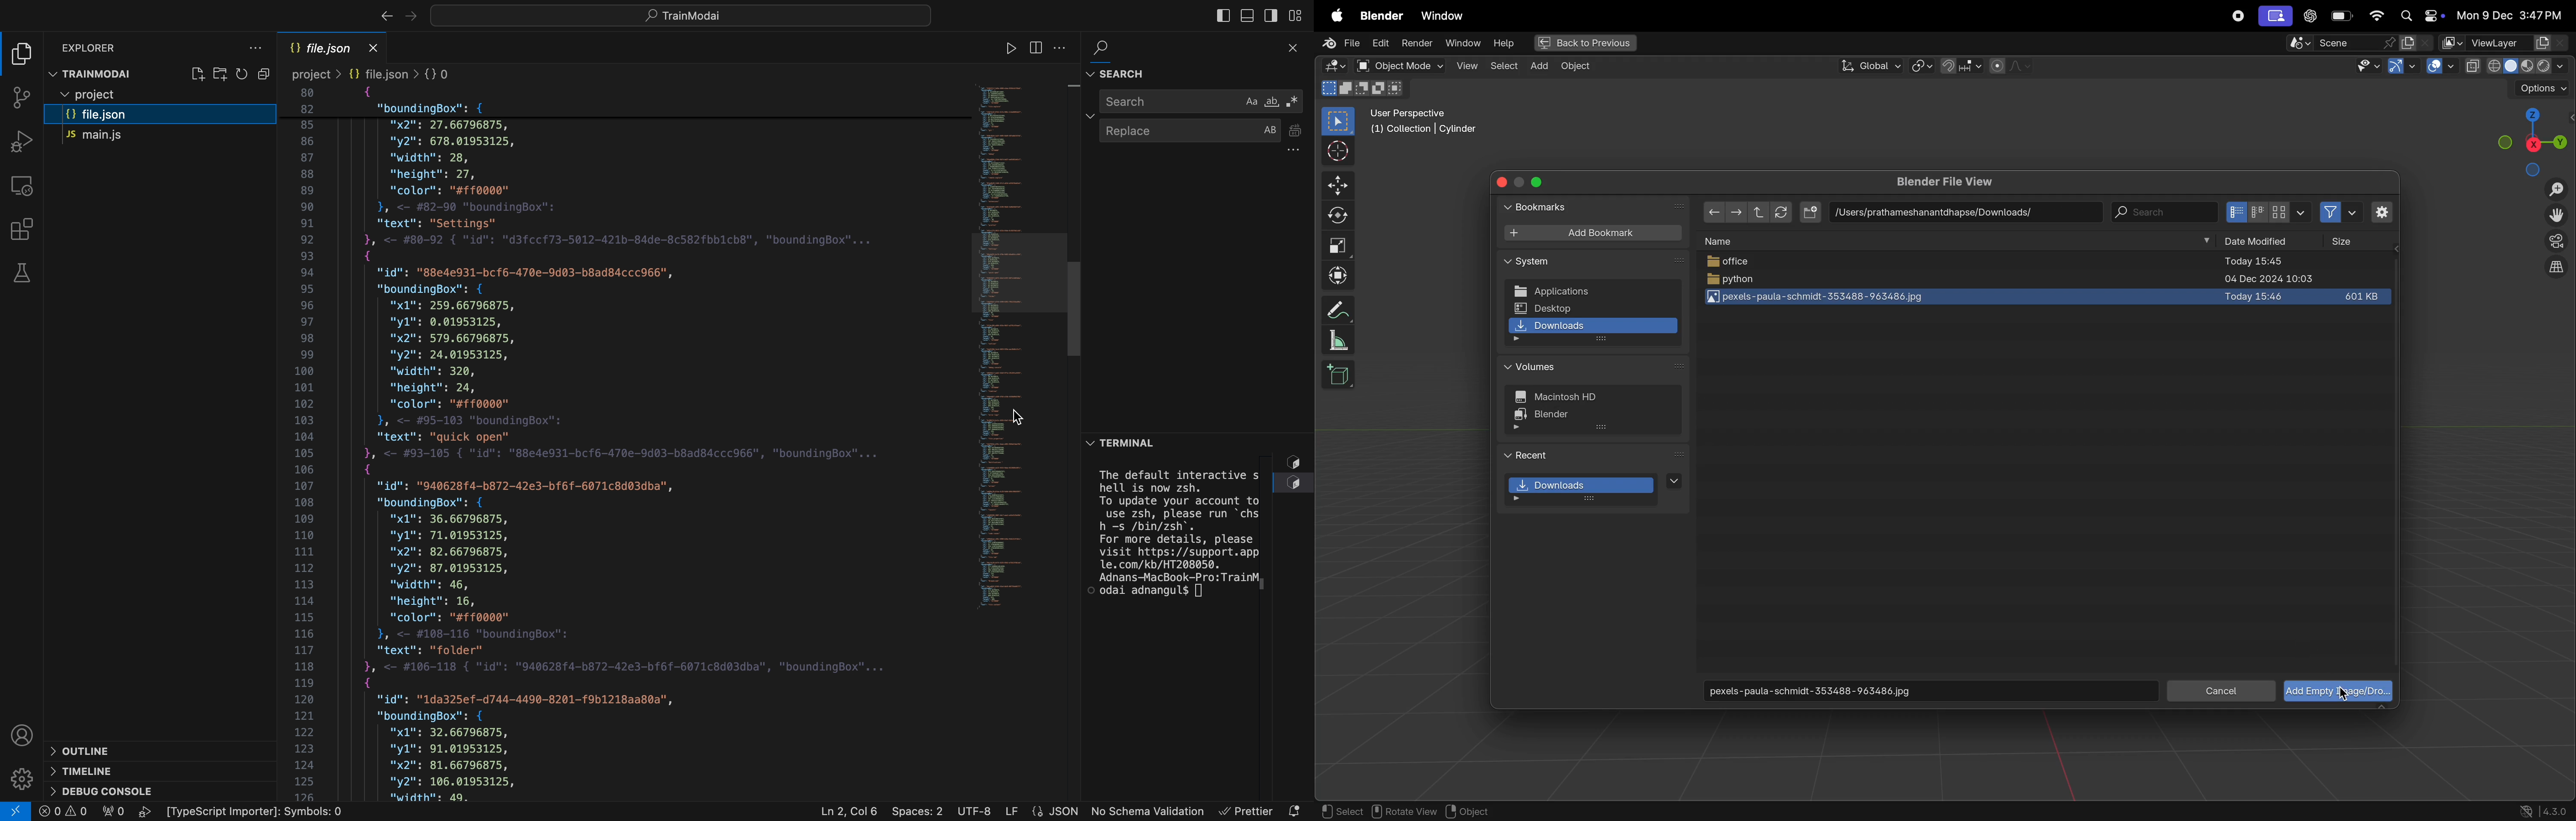 The image size is (2576, 840). Describe the element at coordinates (2343, 16) in the screenshot. I see `battery` at that location.